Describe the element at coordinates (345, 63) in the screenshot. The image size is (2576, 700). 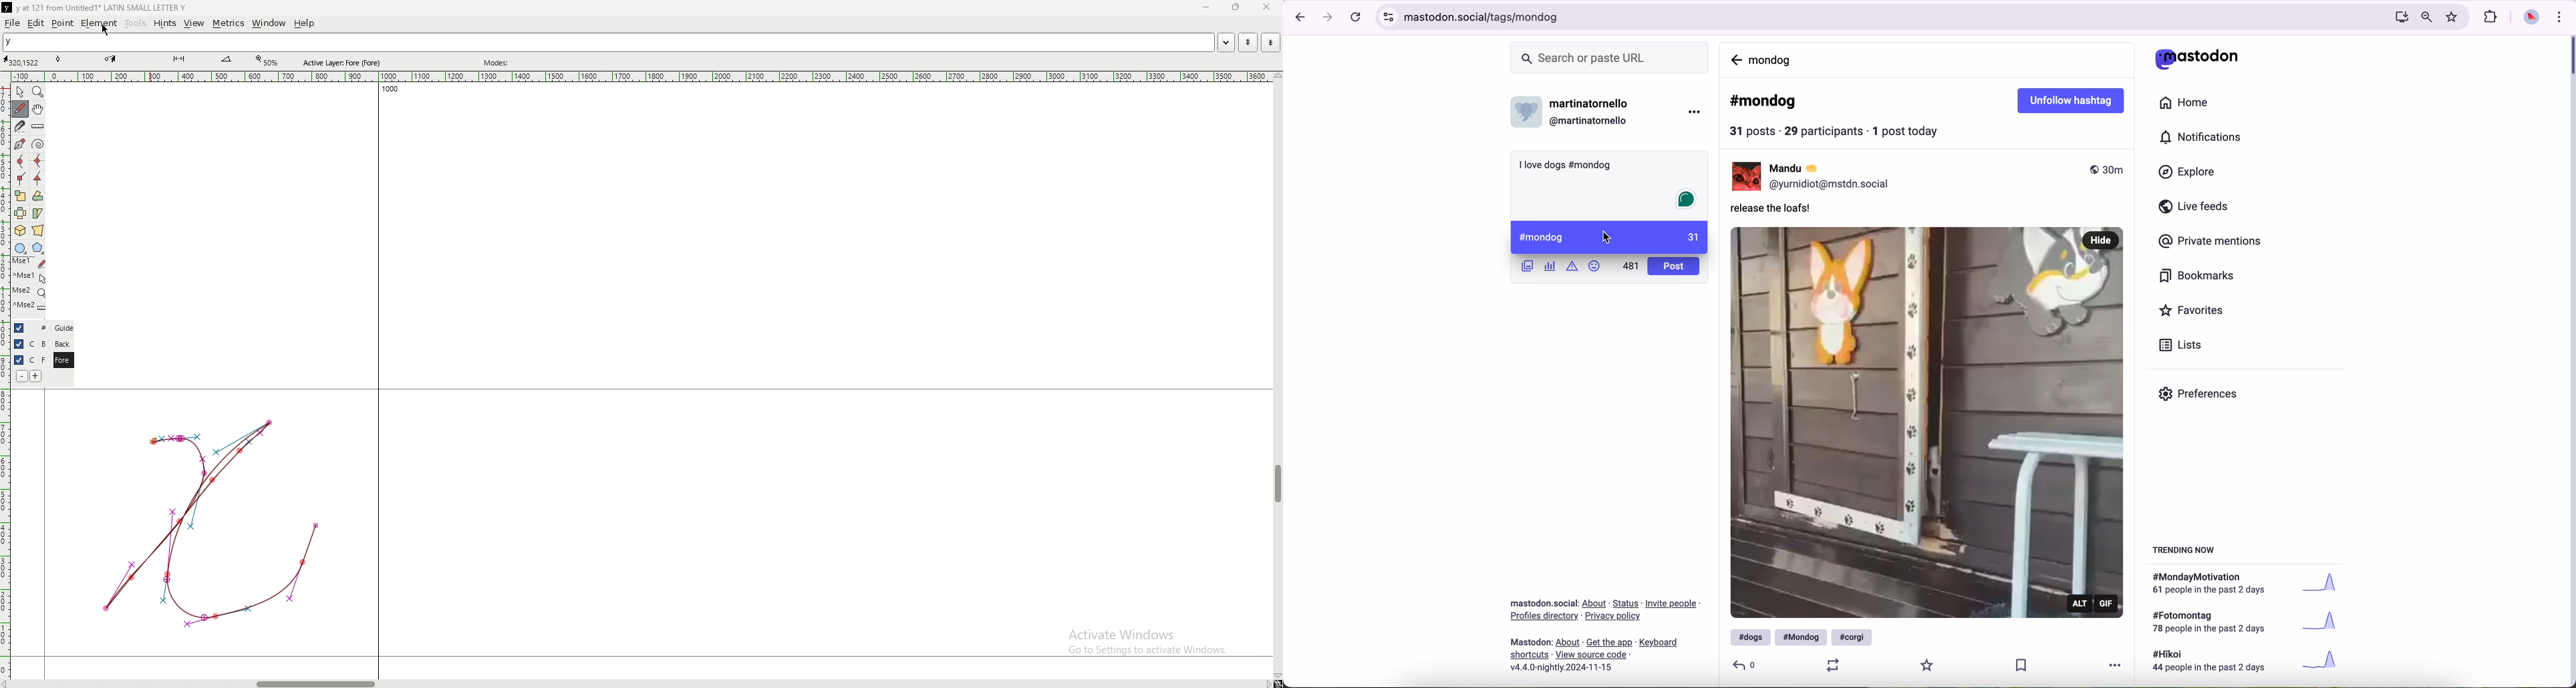
I see `active layer` at that location.